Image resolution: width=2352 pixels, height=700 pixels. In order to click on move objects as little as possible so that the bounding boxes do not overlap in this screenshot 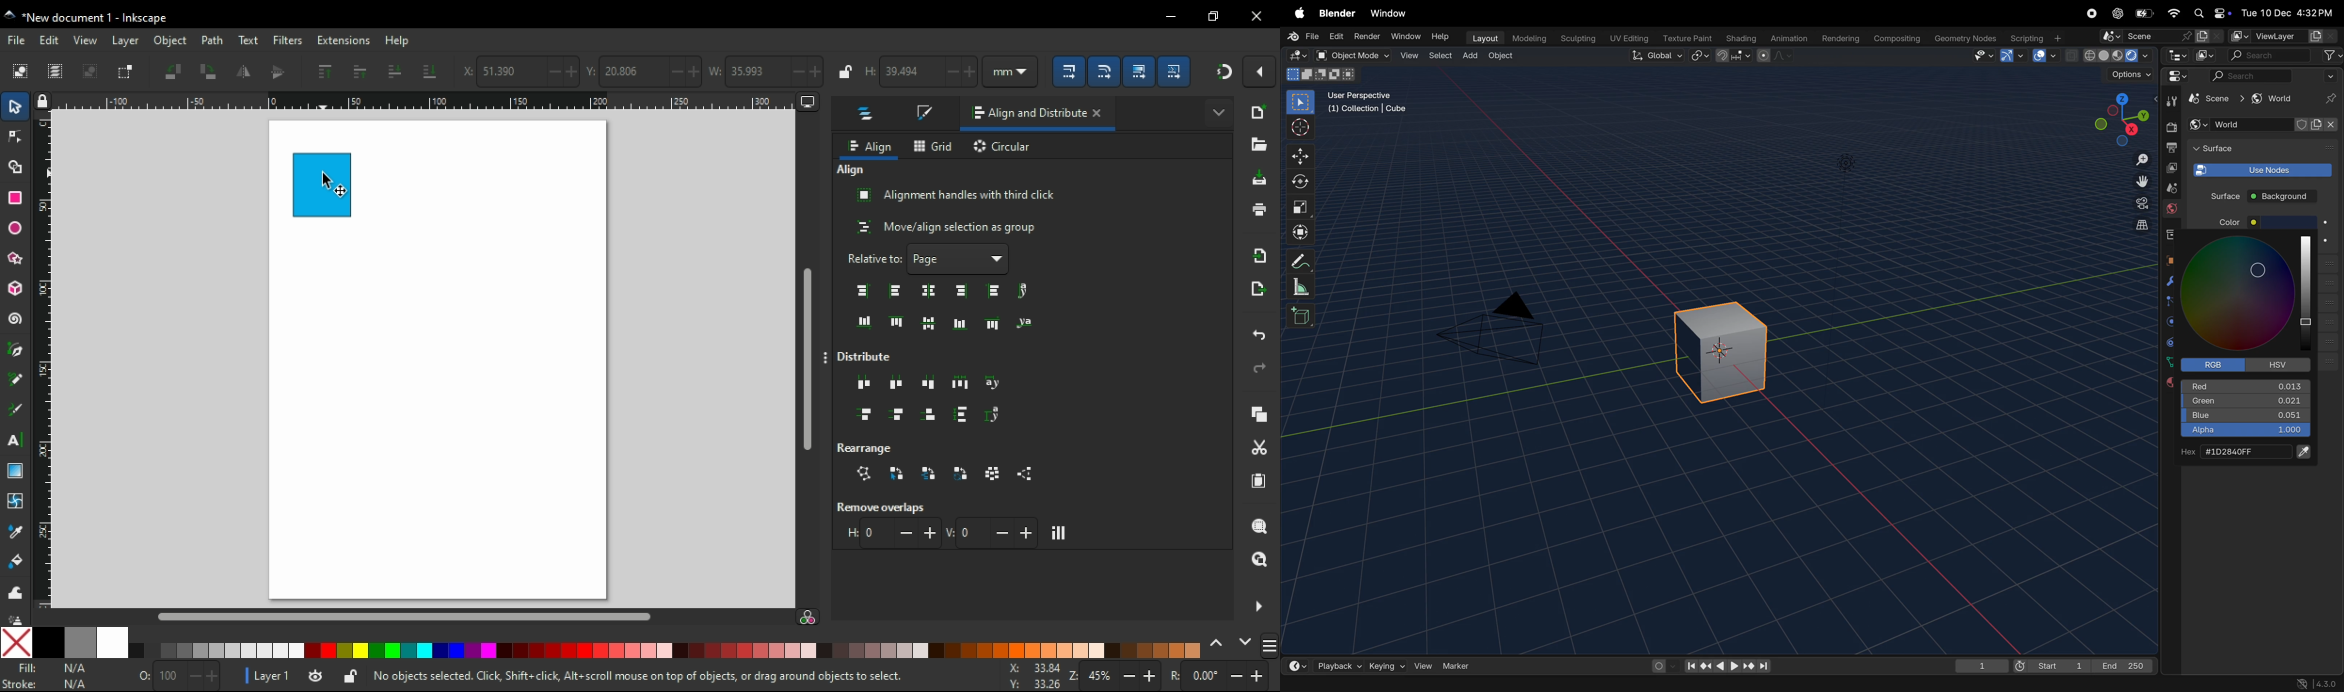, I will do `click(1060, 533)`.